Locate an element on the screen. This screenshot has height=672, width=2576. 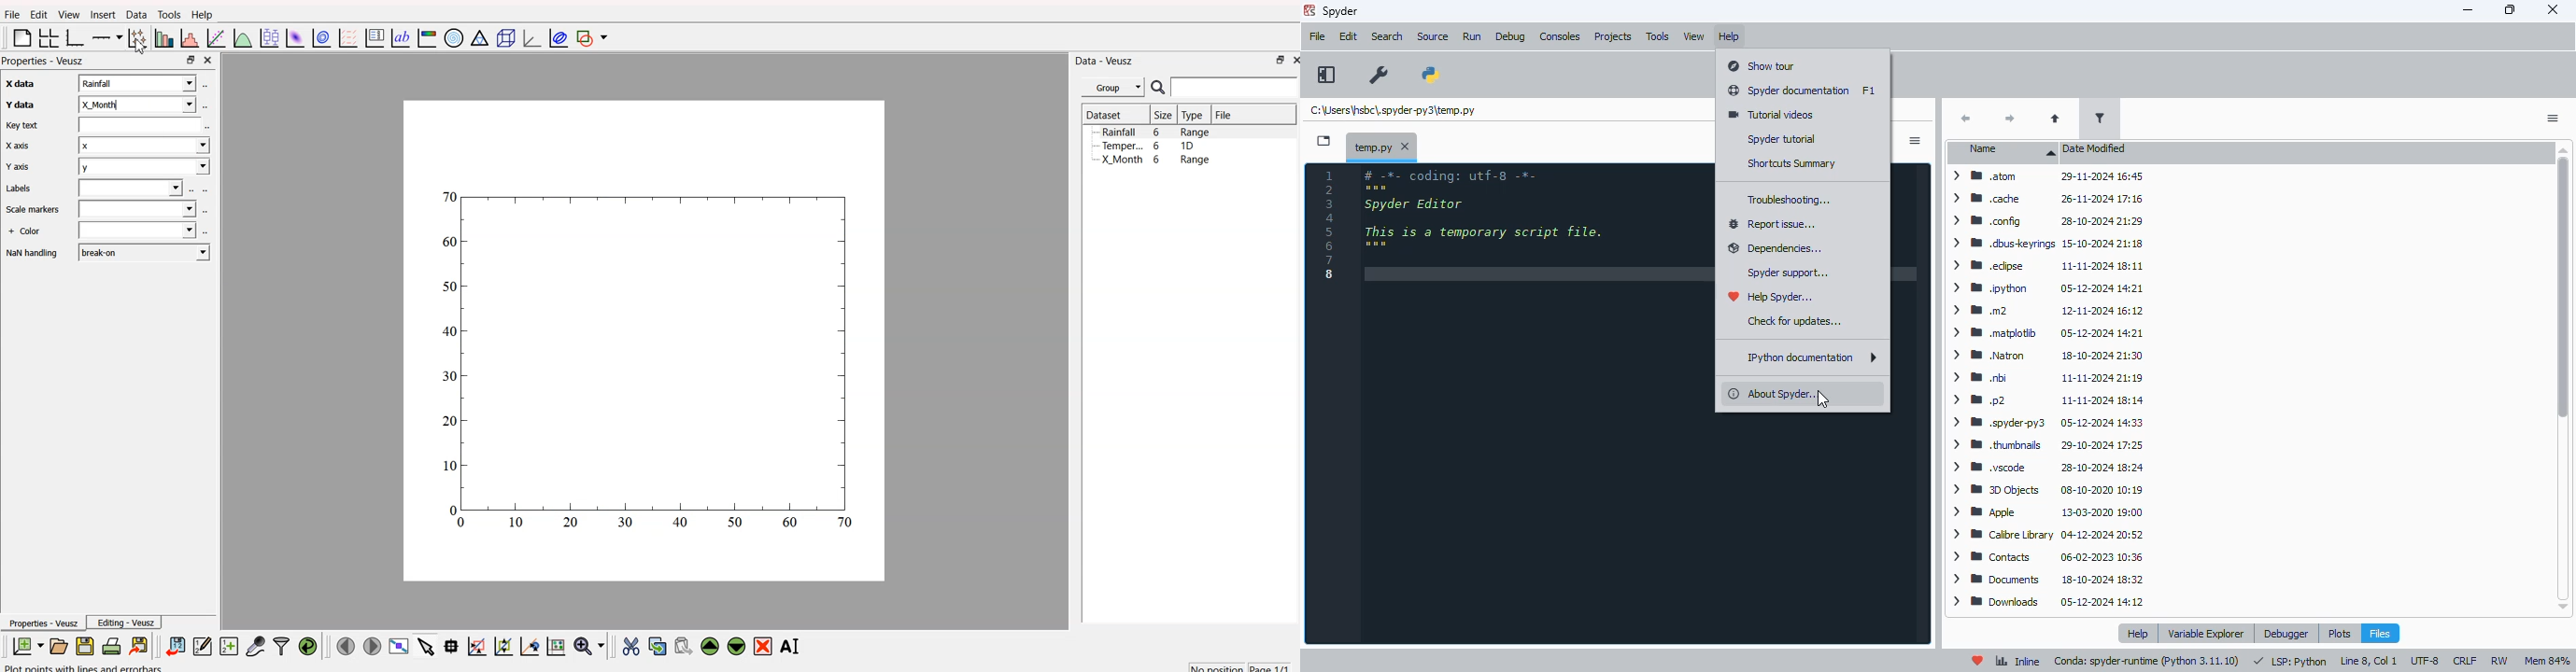
Scrollbar is located at coordinates (2563, 375).